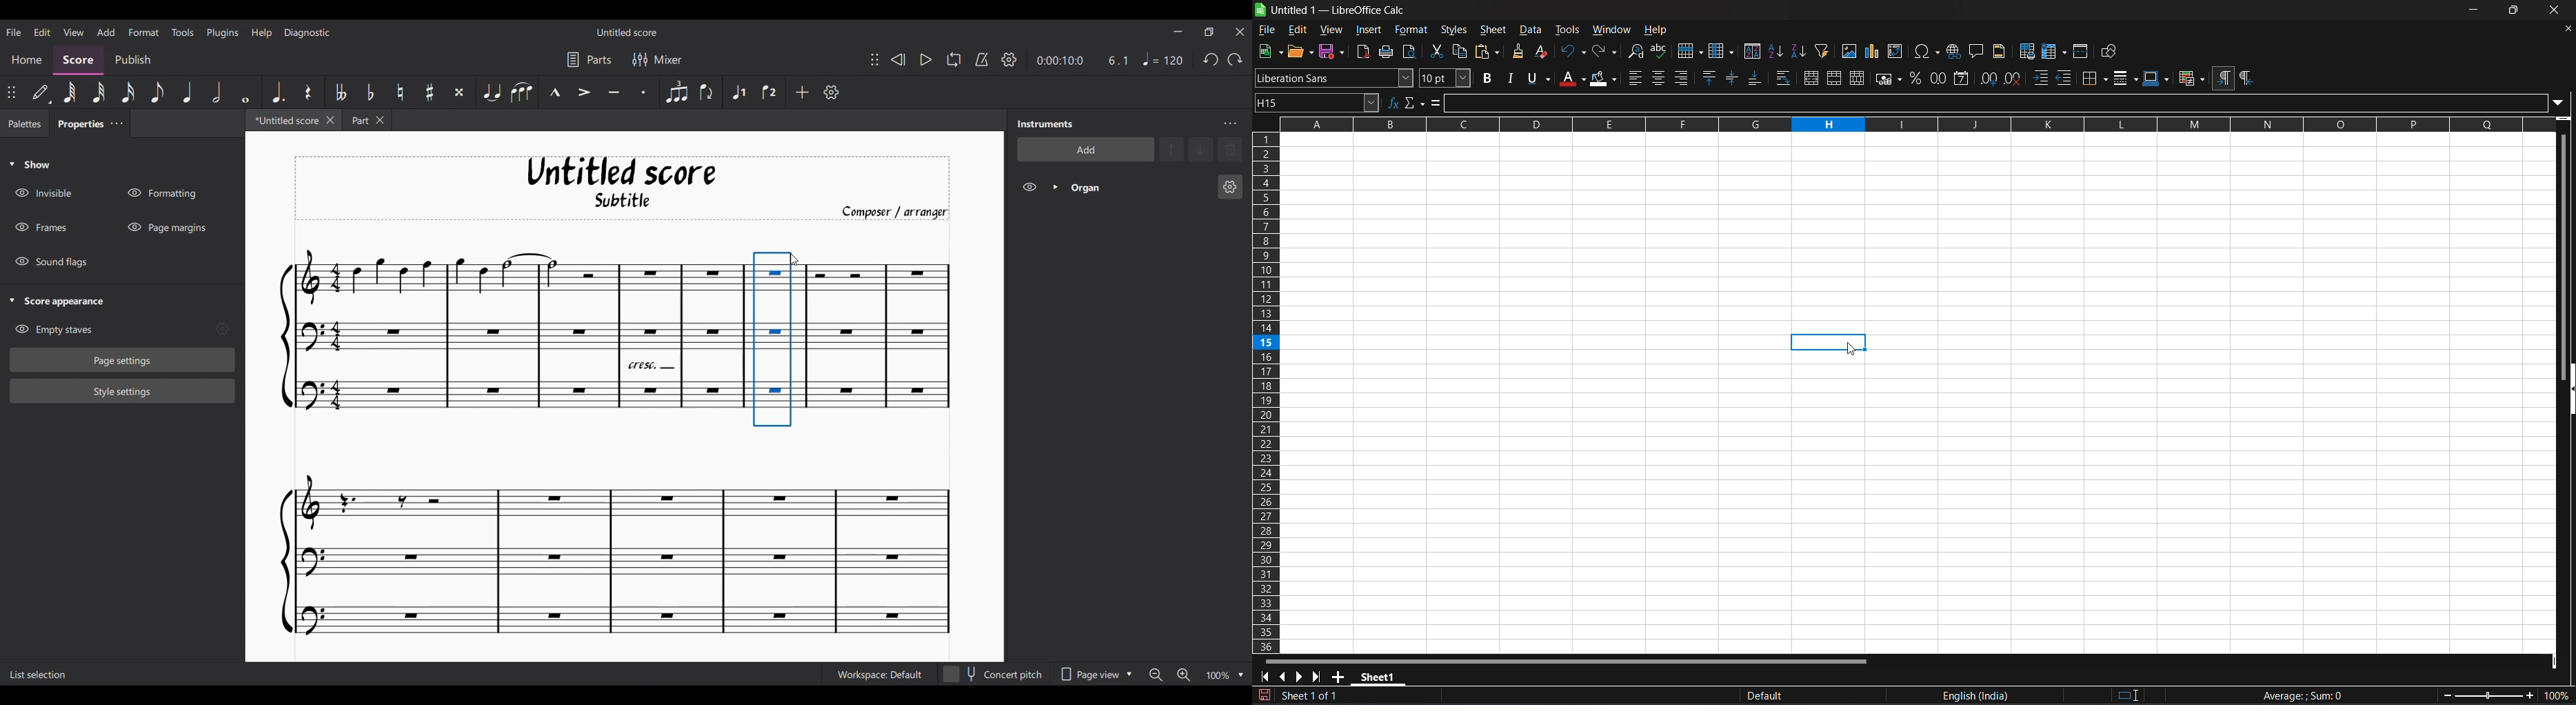 Image resolution: width=2576 pixels, height=728 pixels. I want to click on horizontal scroll bar, so click(1568, 660).